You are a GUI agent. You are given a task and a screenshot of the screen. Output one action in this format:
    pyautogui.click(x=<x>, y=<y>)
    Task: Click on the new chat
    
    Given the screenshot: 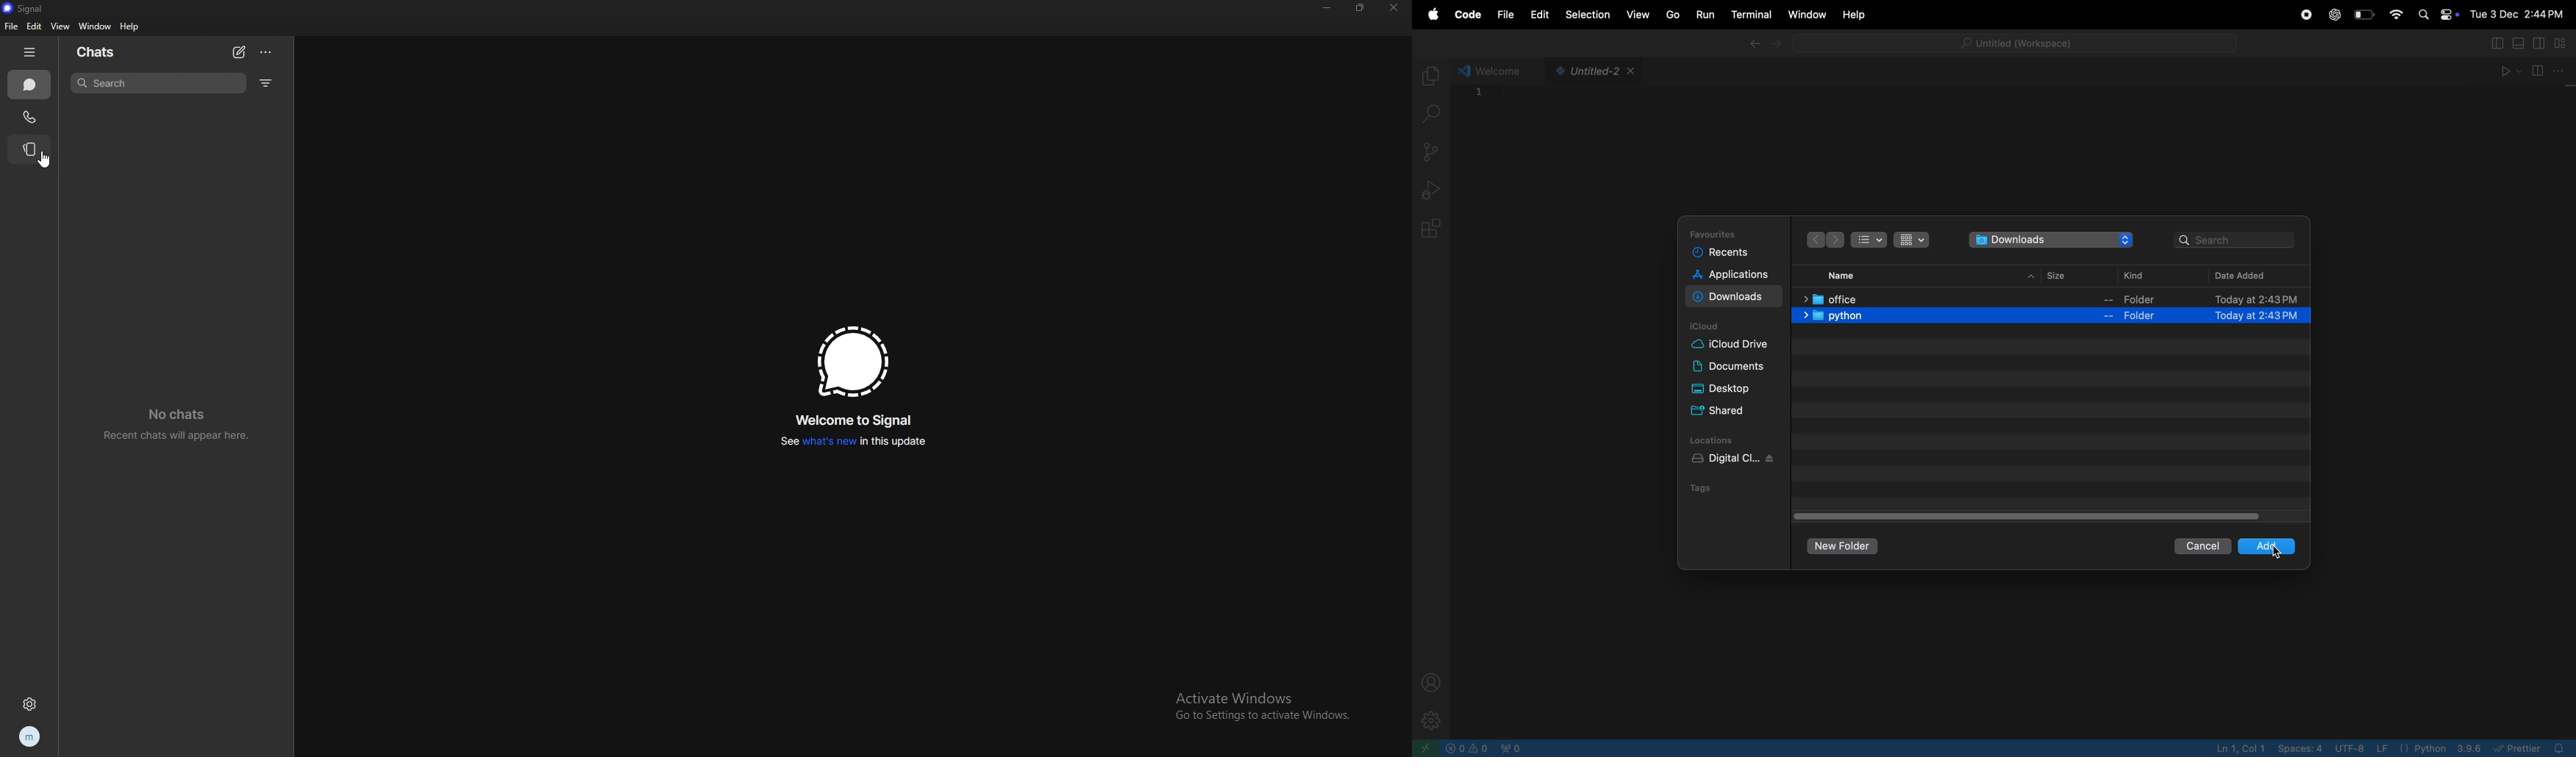 What is the action you would take?
    pyautogui.click(x=240, y=51)
    